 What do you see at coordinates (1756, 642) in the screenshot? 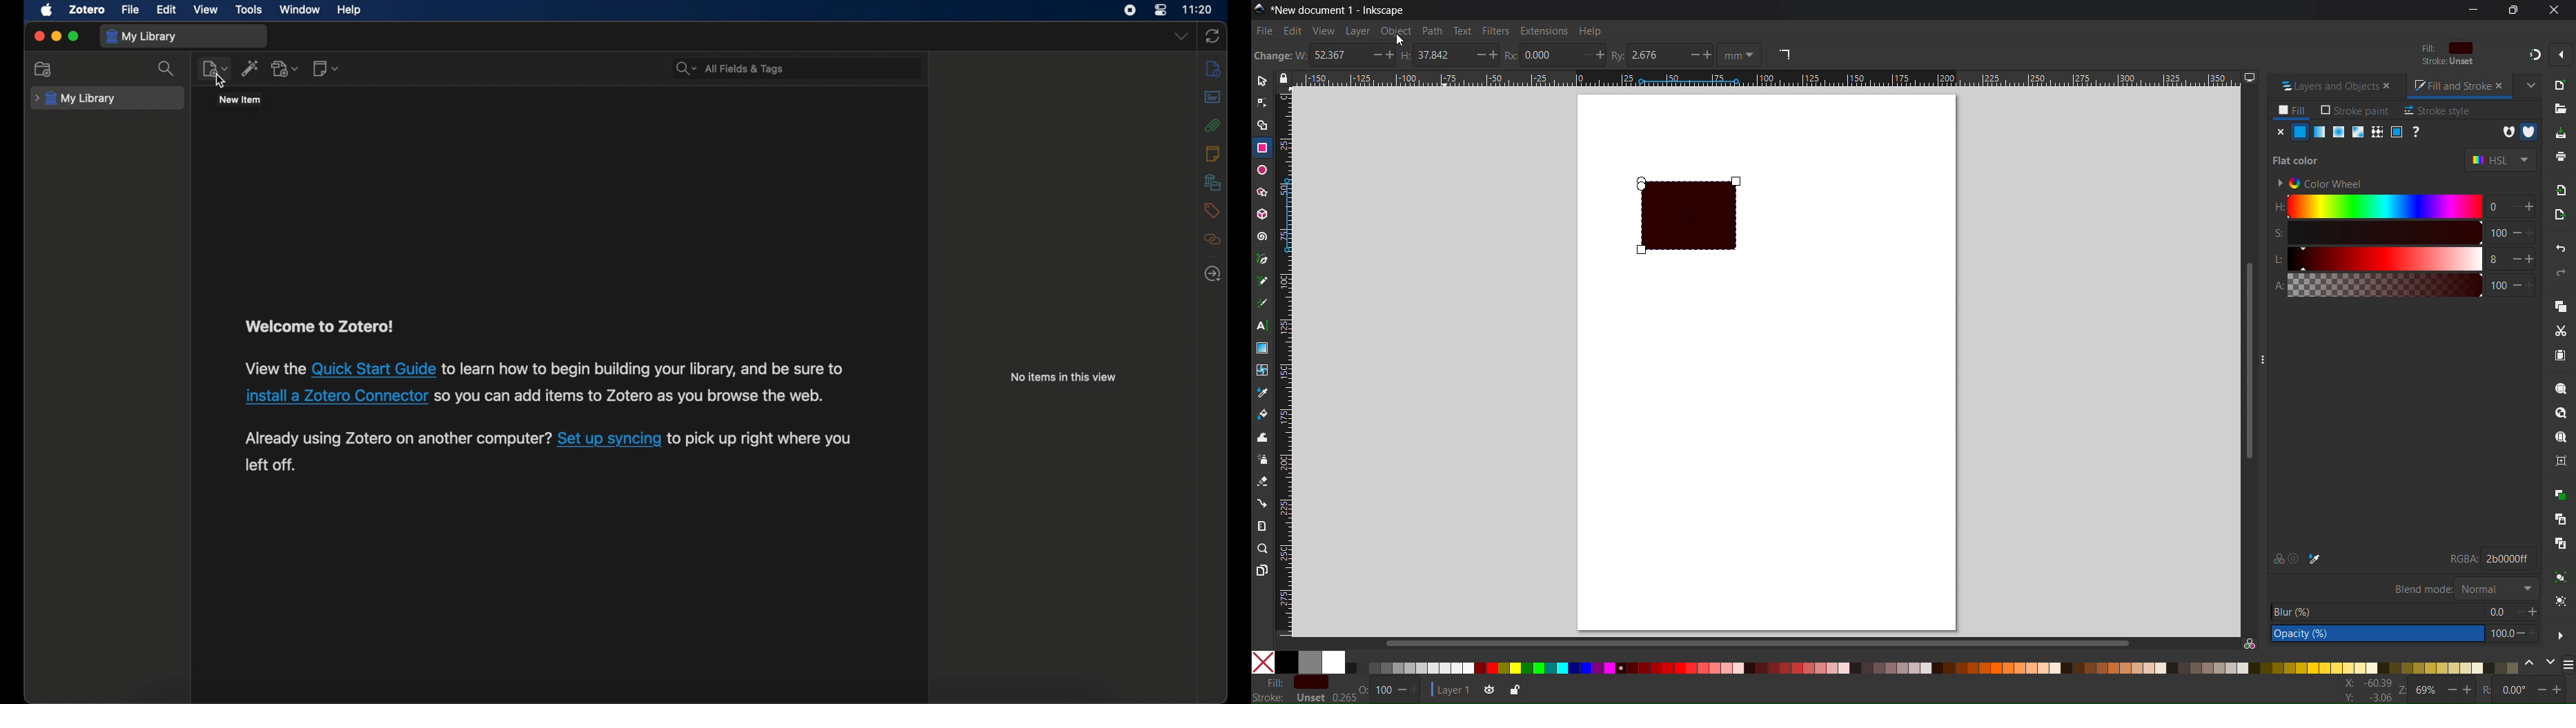
I see `Horizontal scroll bar` at bounding box center [1756, 642].